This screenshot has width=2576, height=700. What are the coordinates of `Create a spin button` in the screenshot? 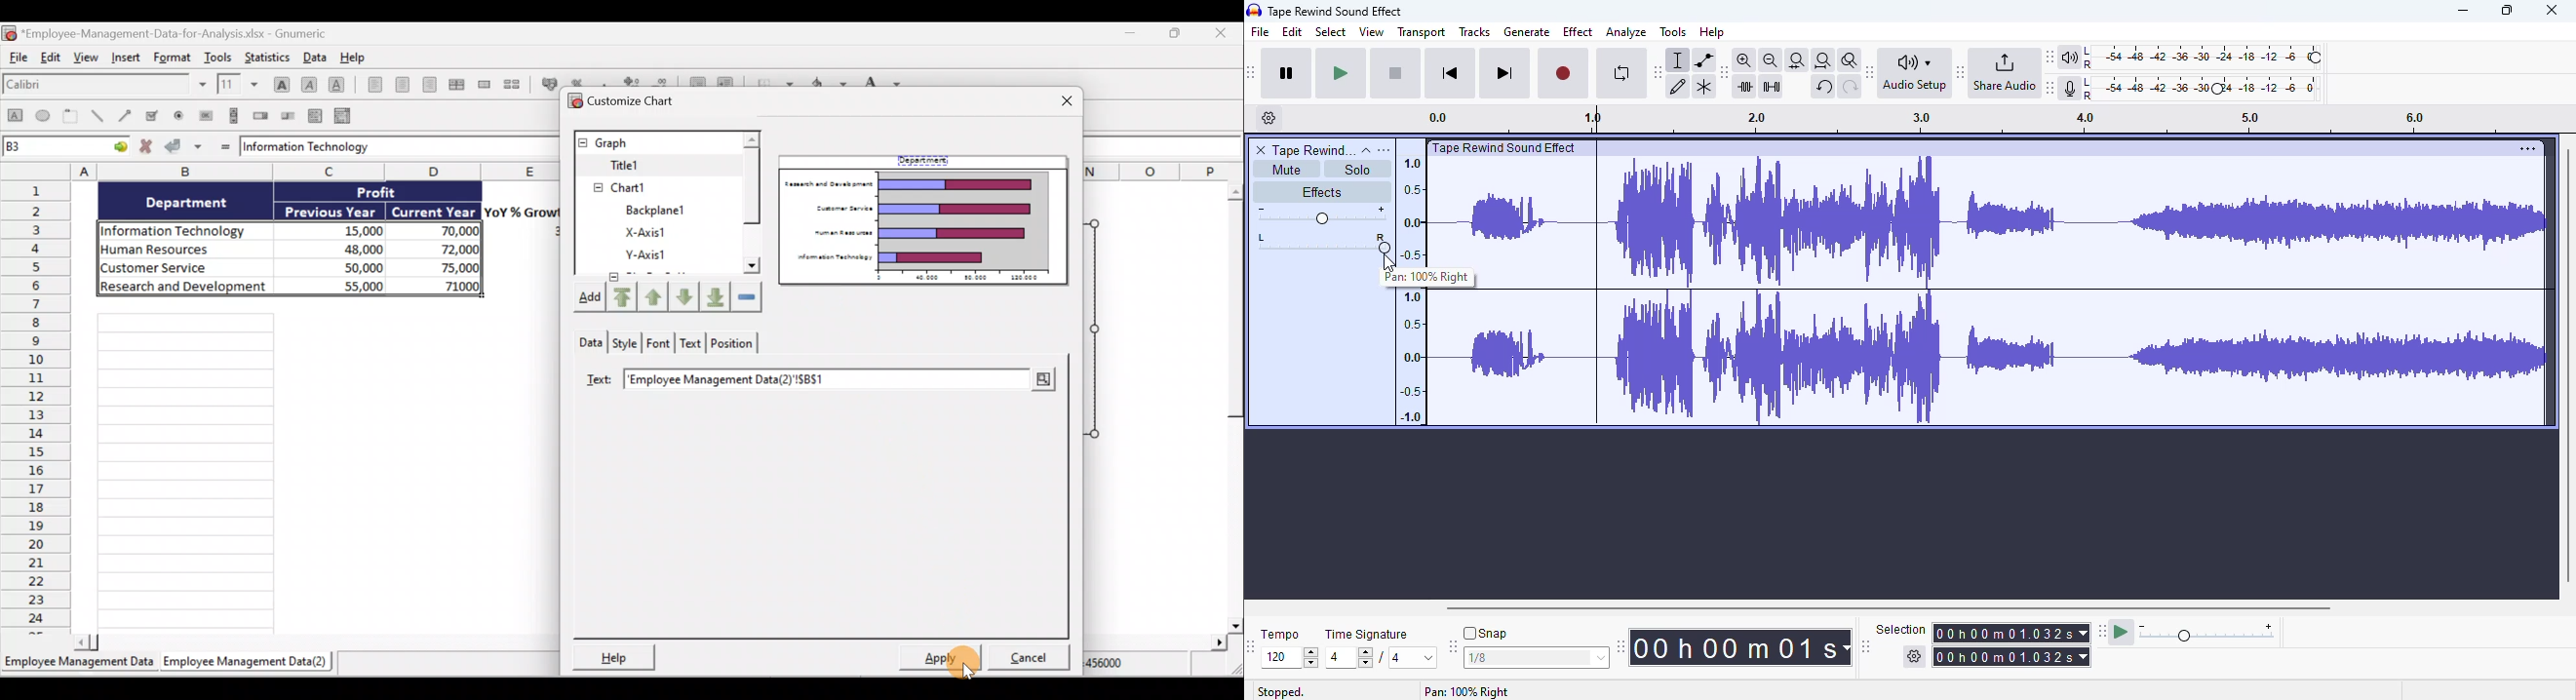 It's located at (262, 116).